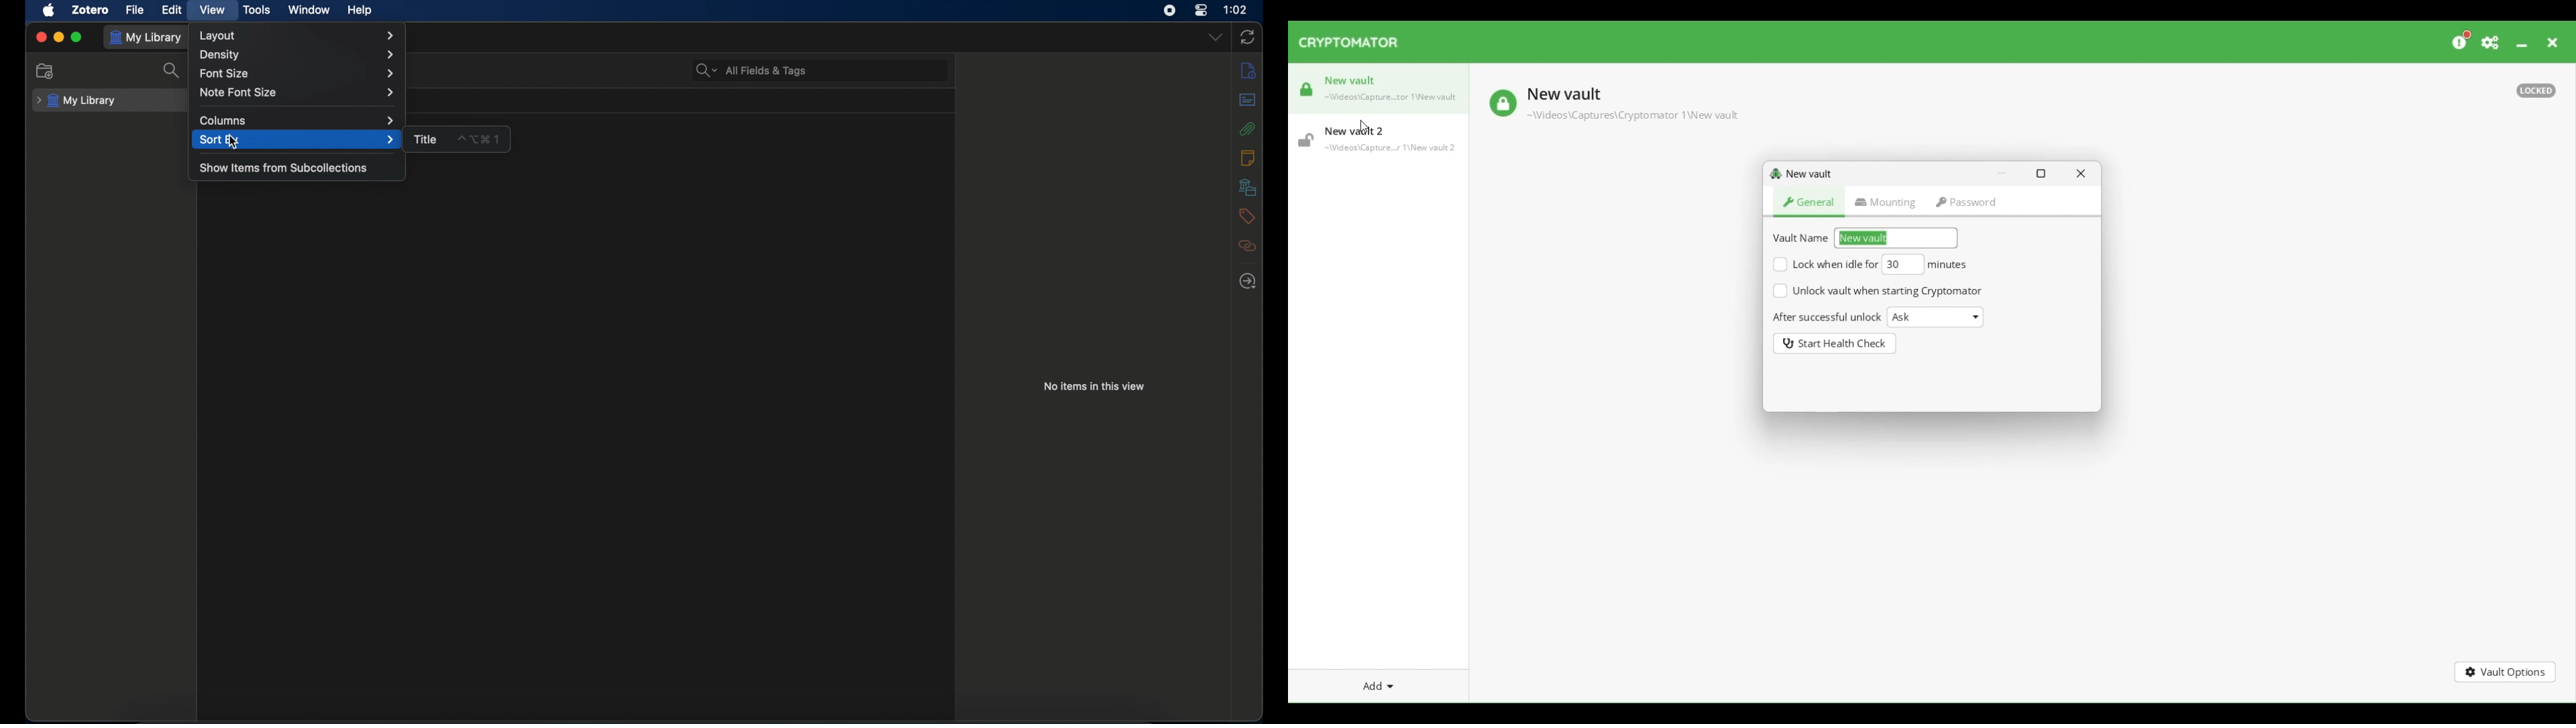 The width and height of the screenshot is (2576, 728). I want to click on time, so click(1236, 9).